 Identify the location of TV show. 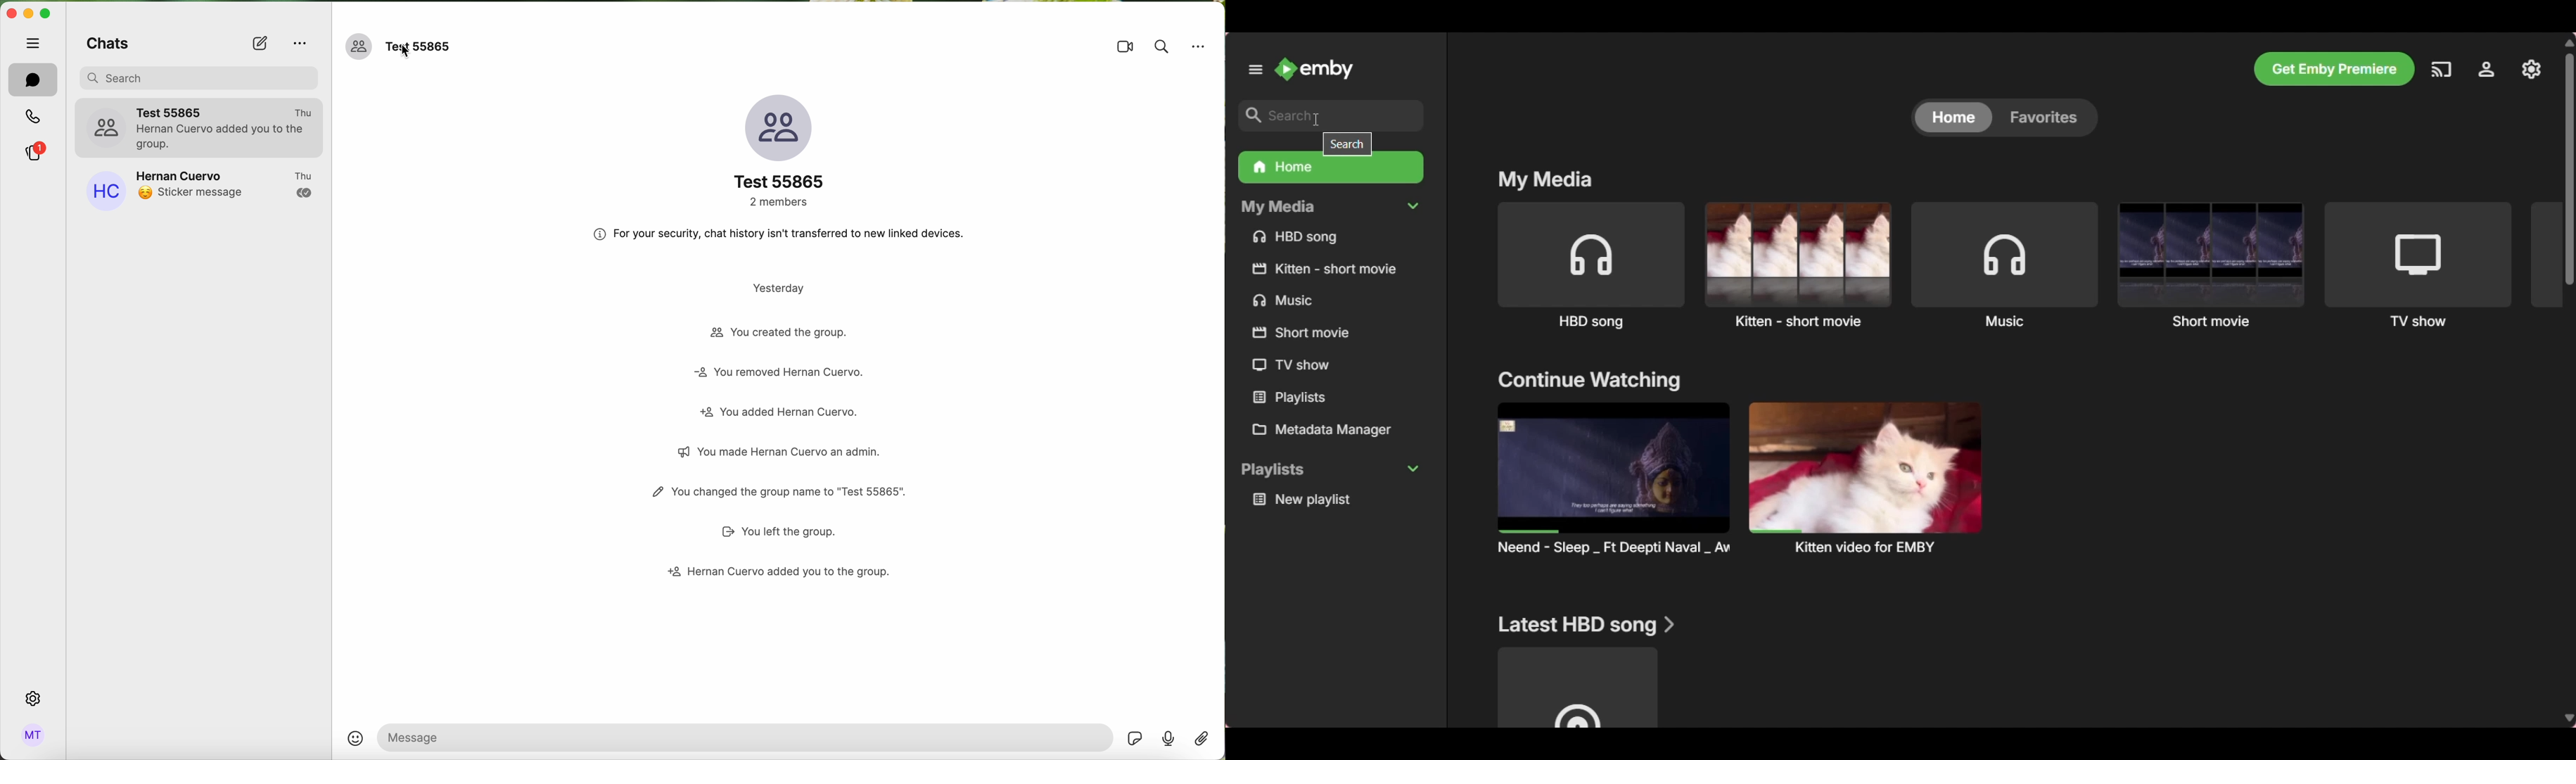
(2419, 264).